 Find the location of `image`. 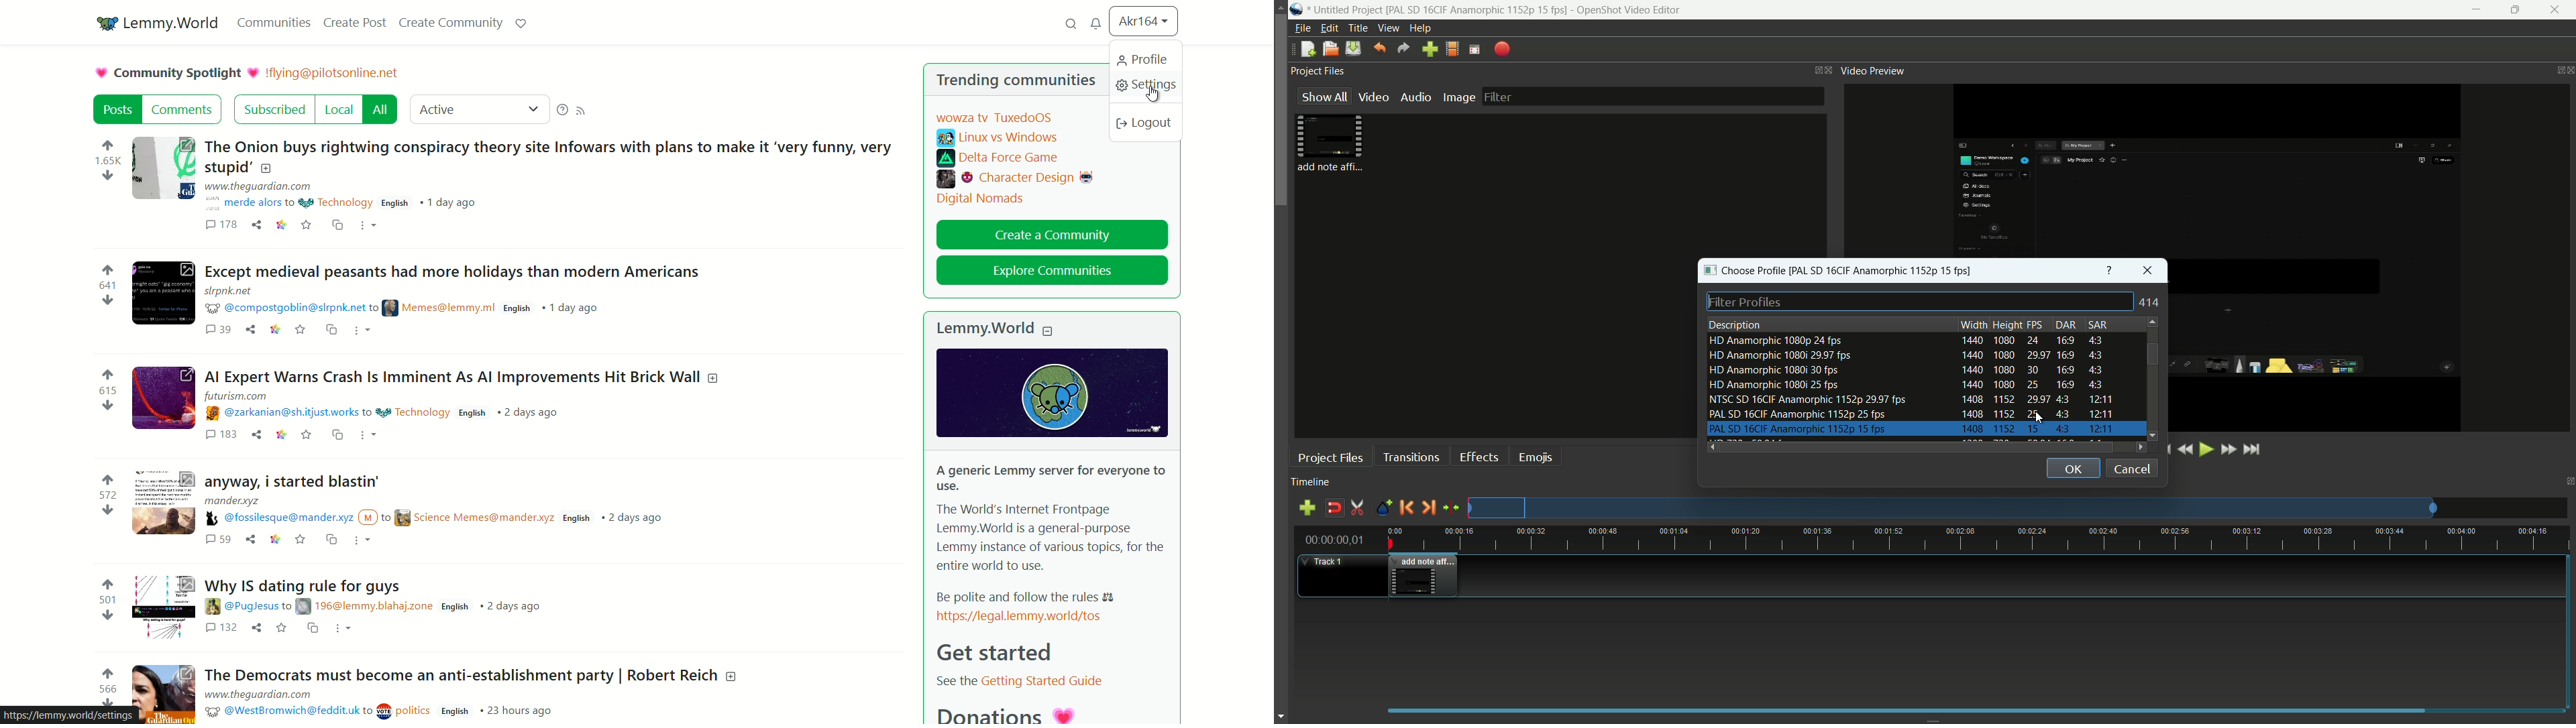

image is located at coordinates (1456, 98).